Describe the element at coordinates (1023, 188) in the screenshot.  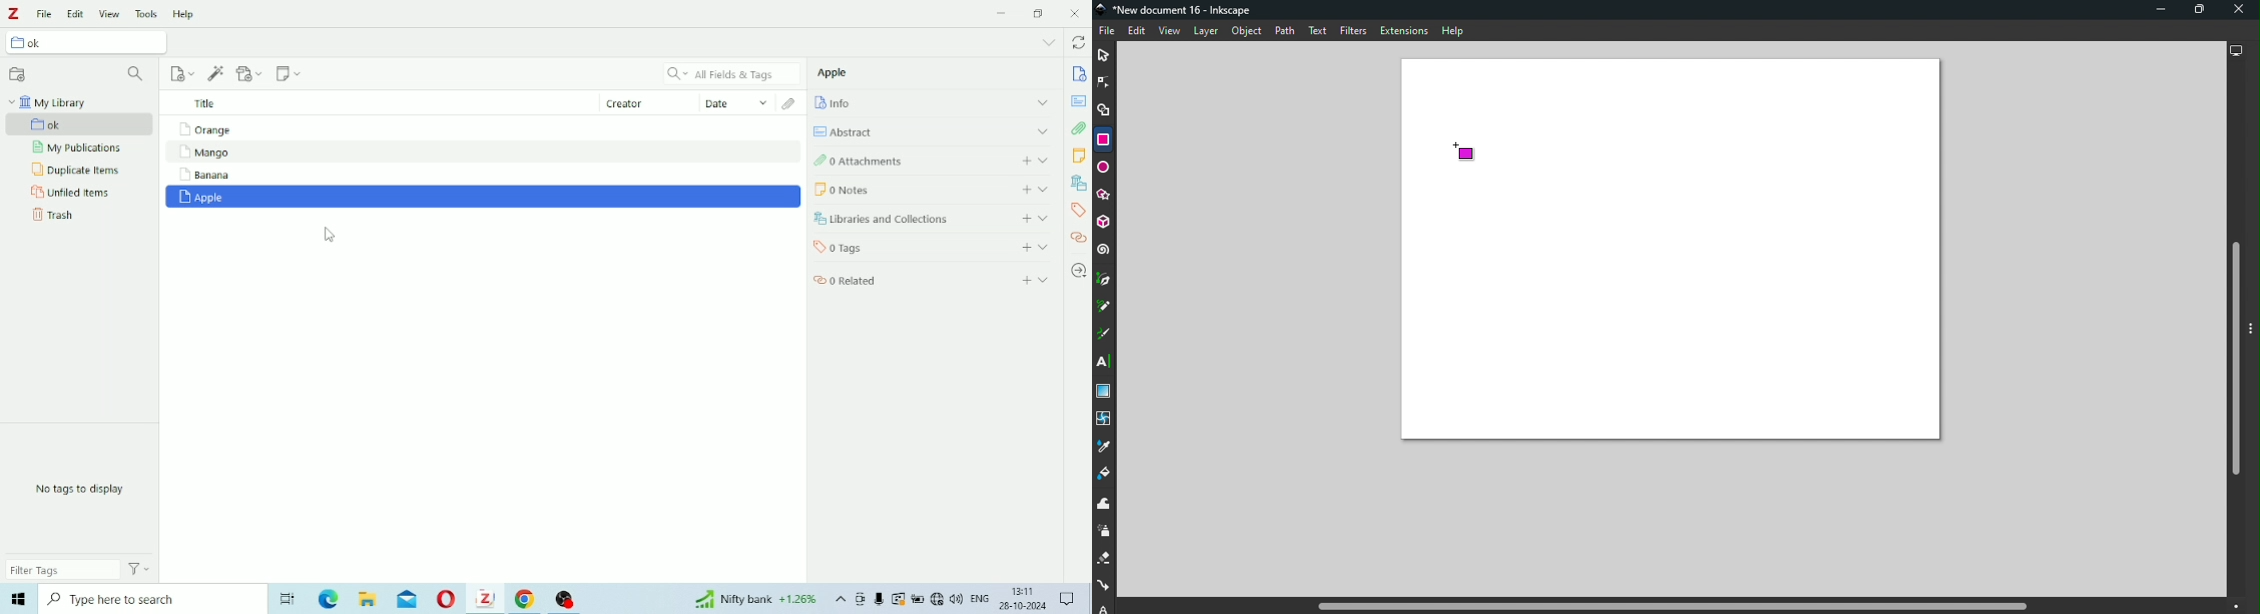
I see `add` at that location.